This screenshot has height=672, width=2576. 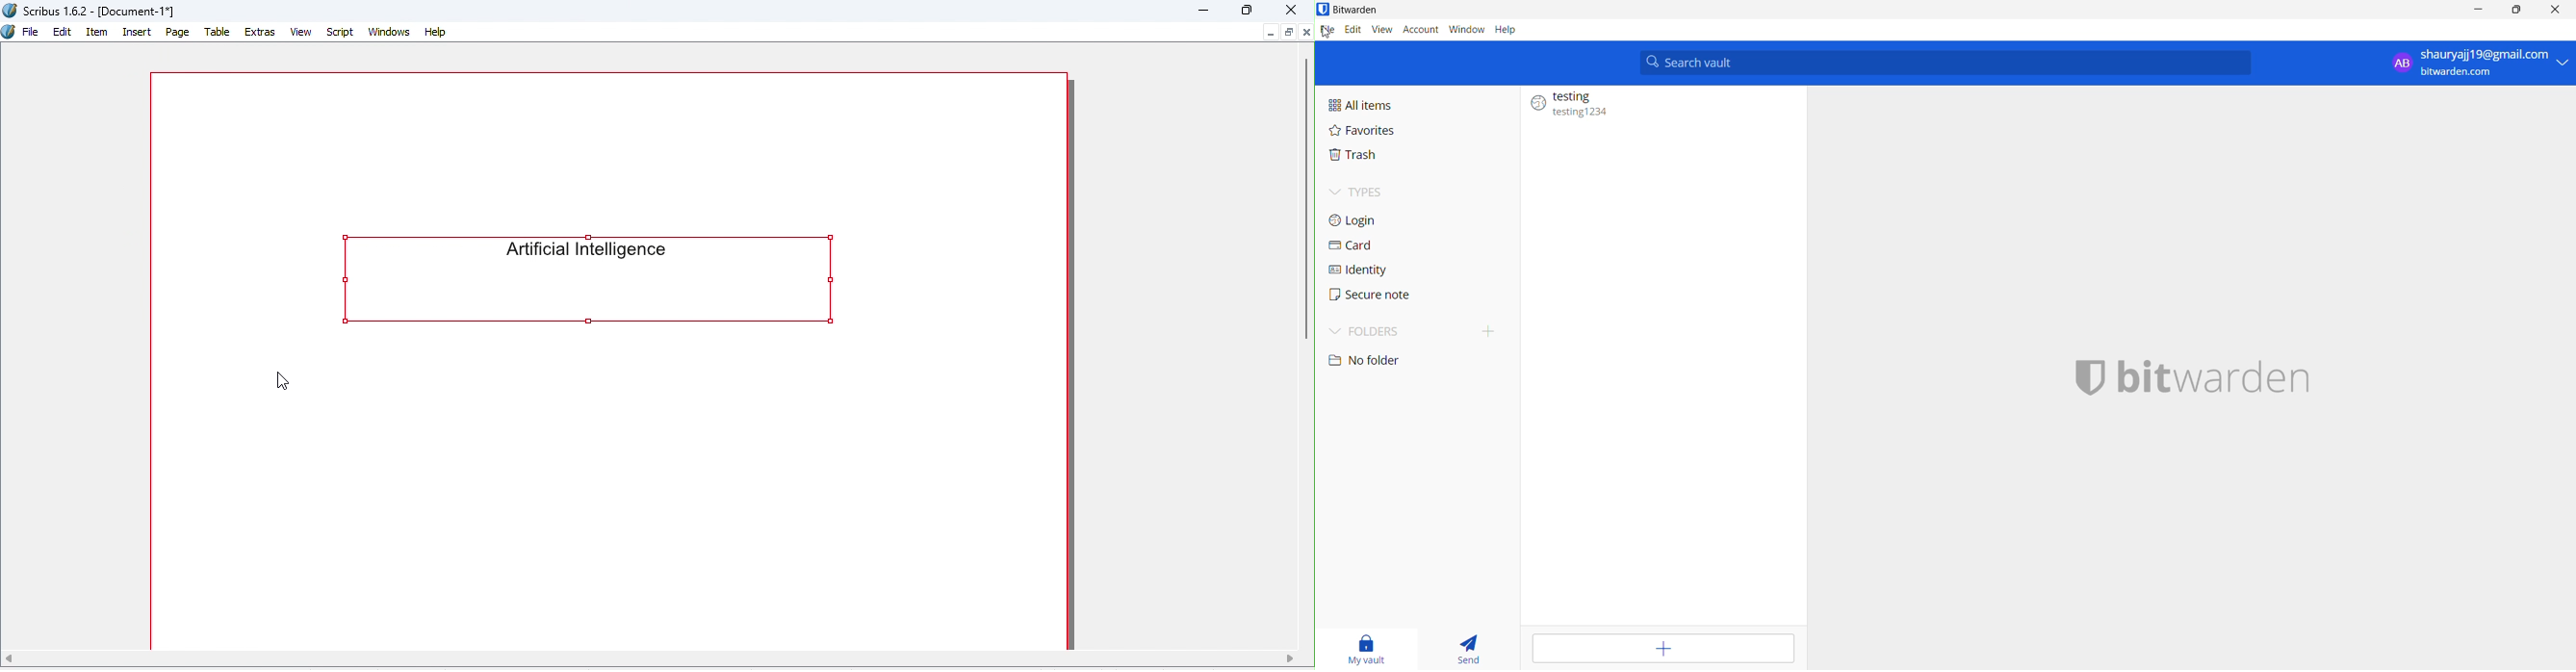 What do you see at coordinates (2196, 384) in the screenshot?
I see `name and logo` at bounding box center [2196, 384].